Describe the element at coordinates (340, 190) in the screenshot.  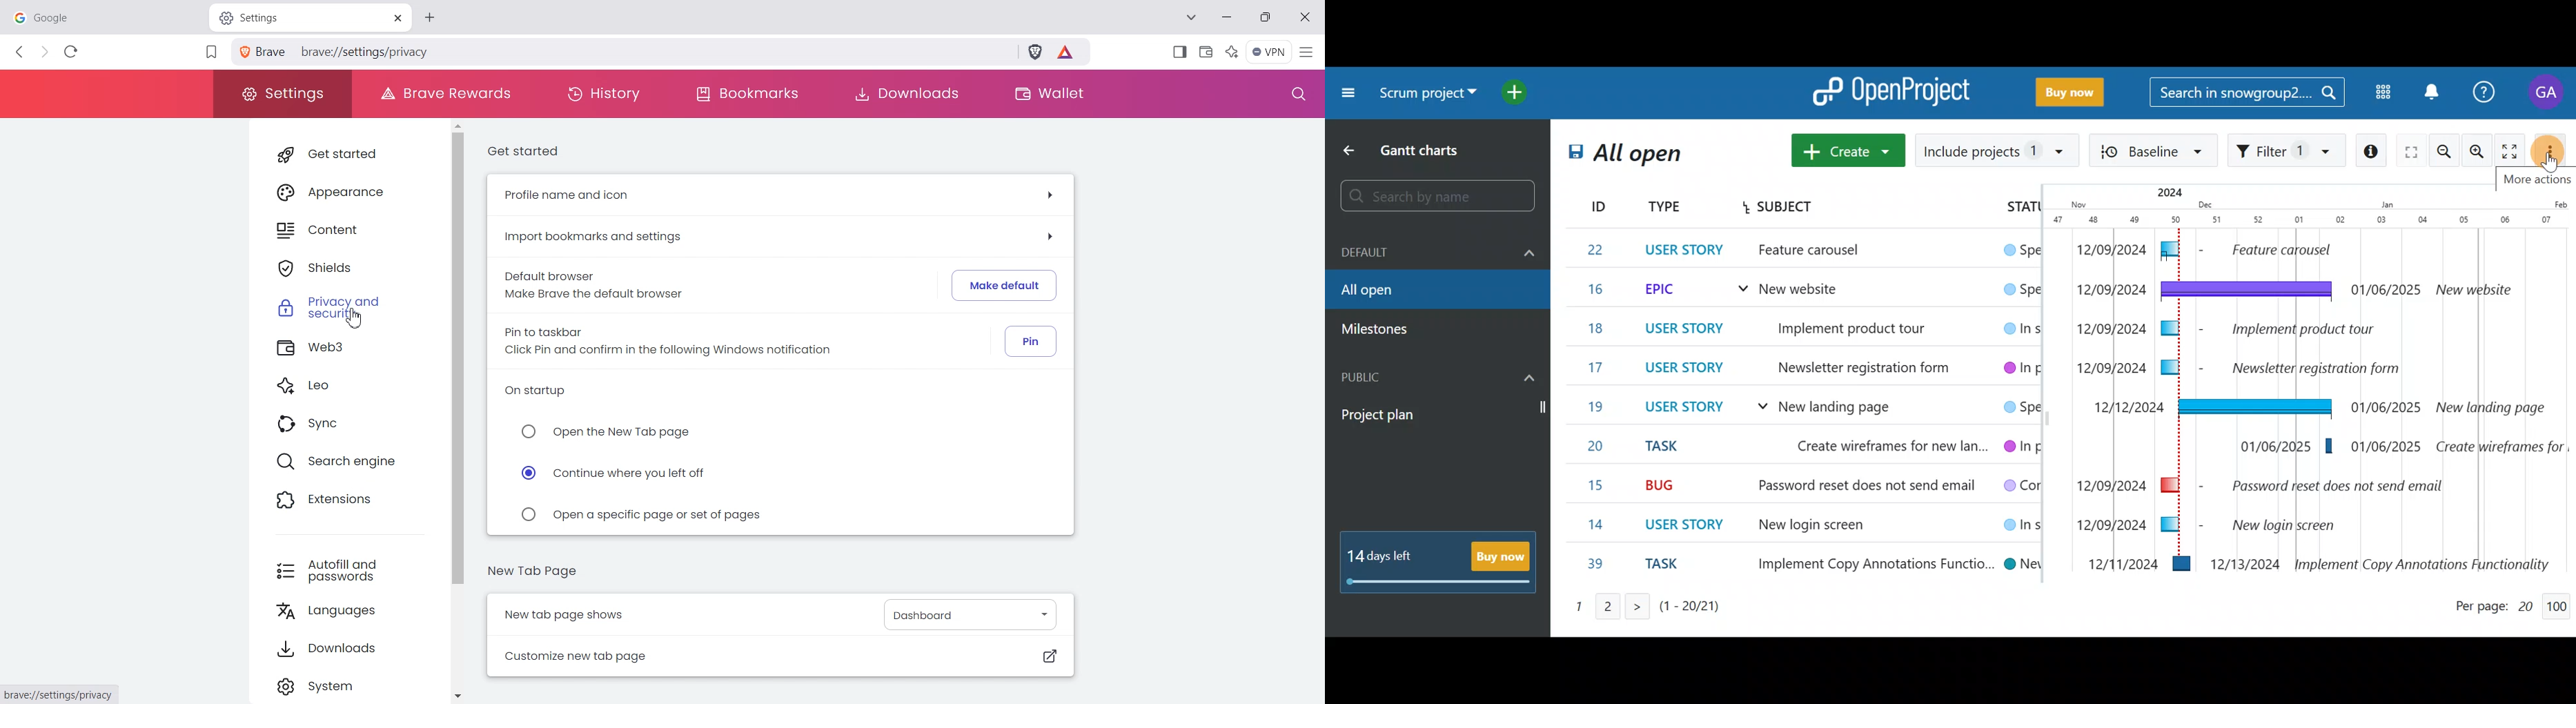
I see `Appearance` at that location.